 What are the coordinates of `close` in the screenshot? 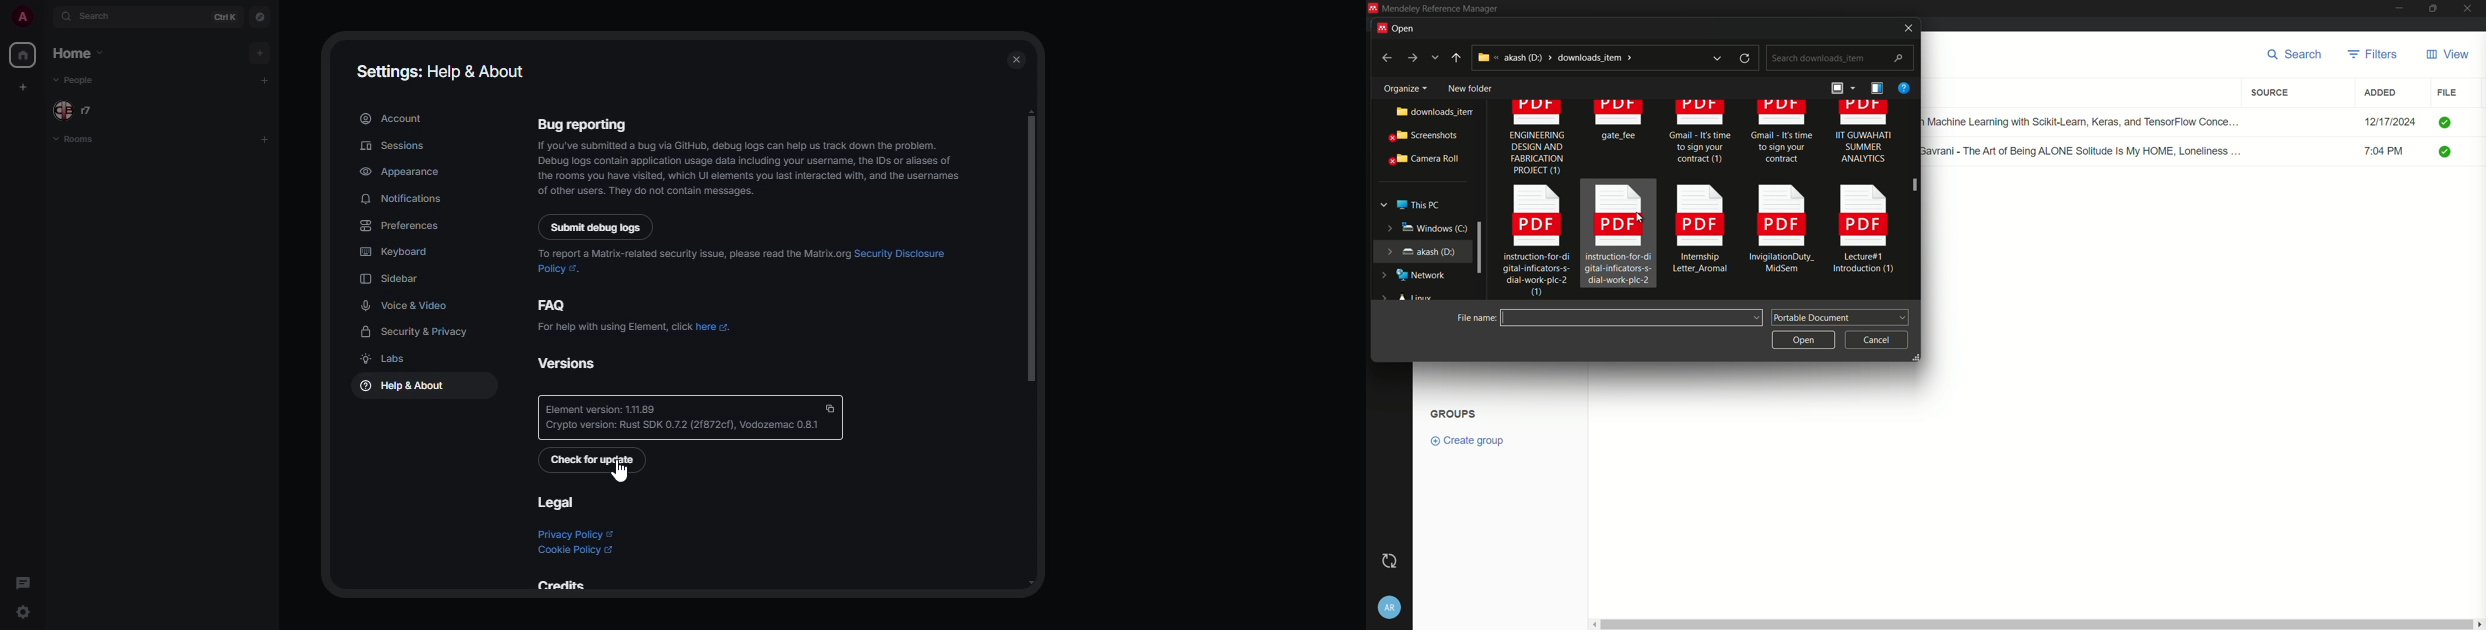 It's located at (2471, 9).